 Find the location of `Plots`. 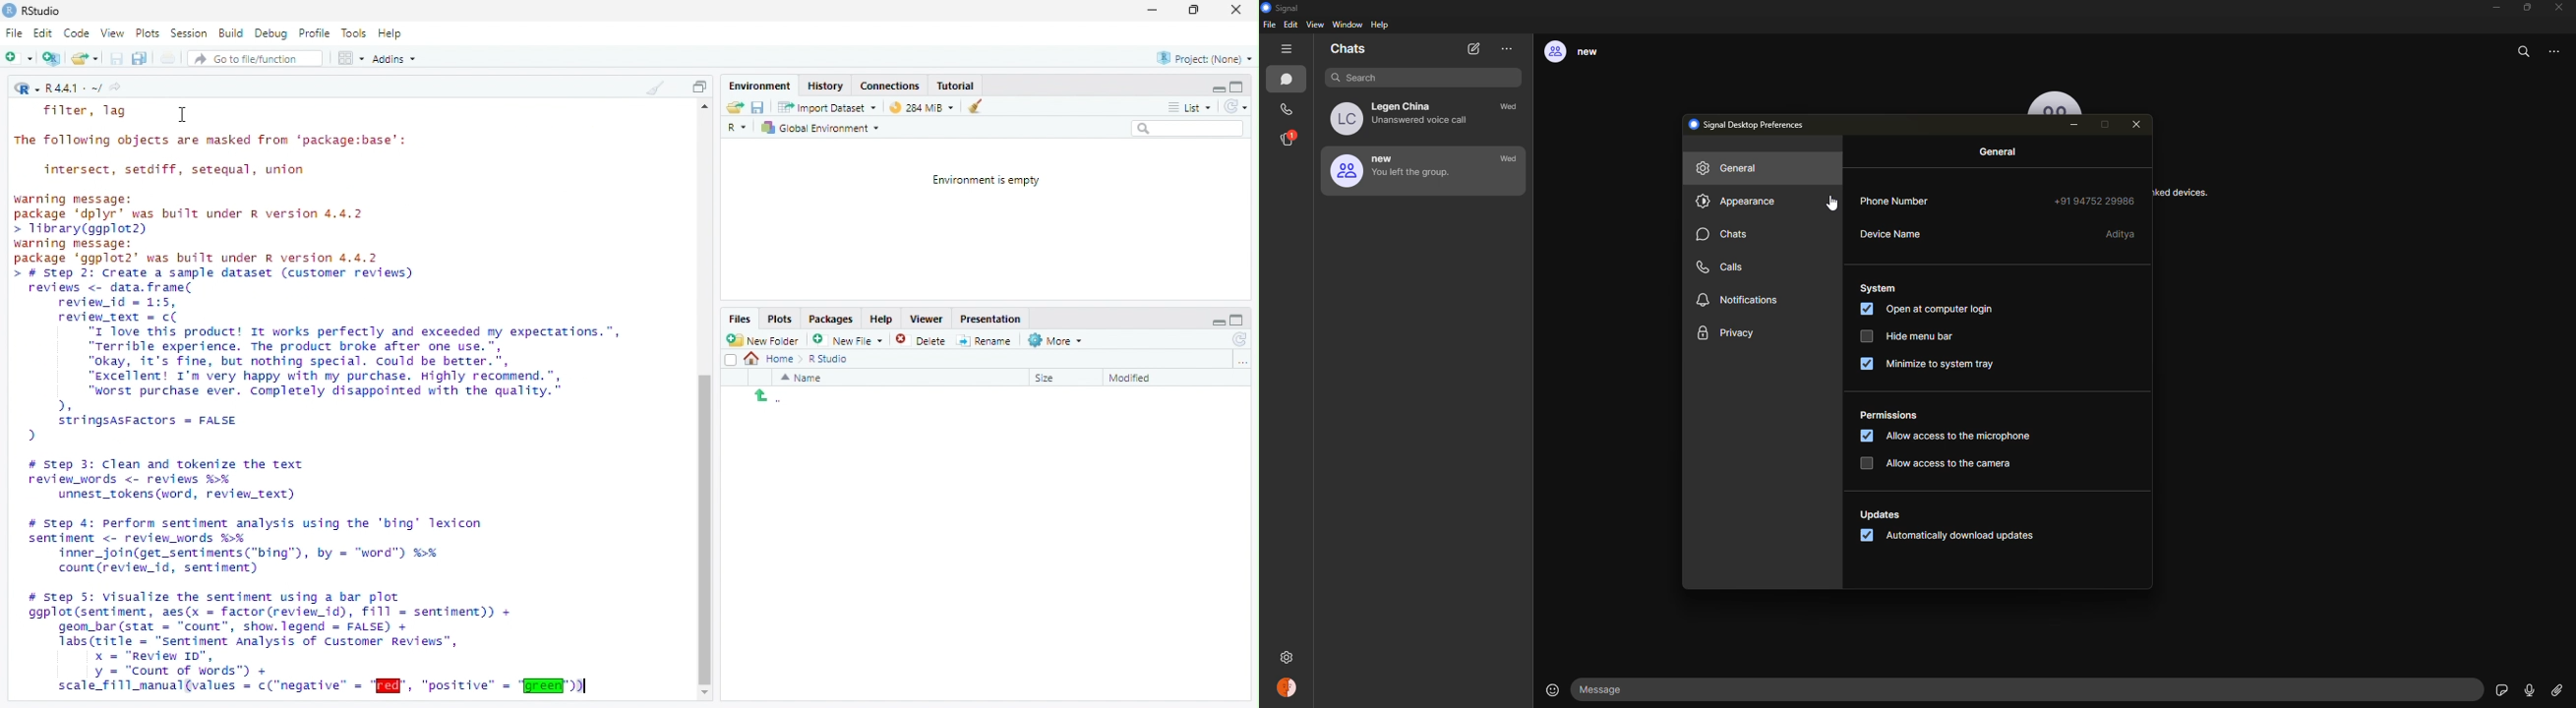

Plots is located at coordinates (147, 33).